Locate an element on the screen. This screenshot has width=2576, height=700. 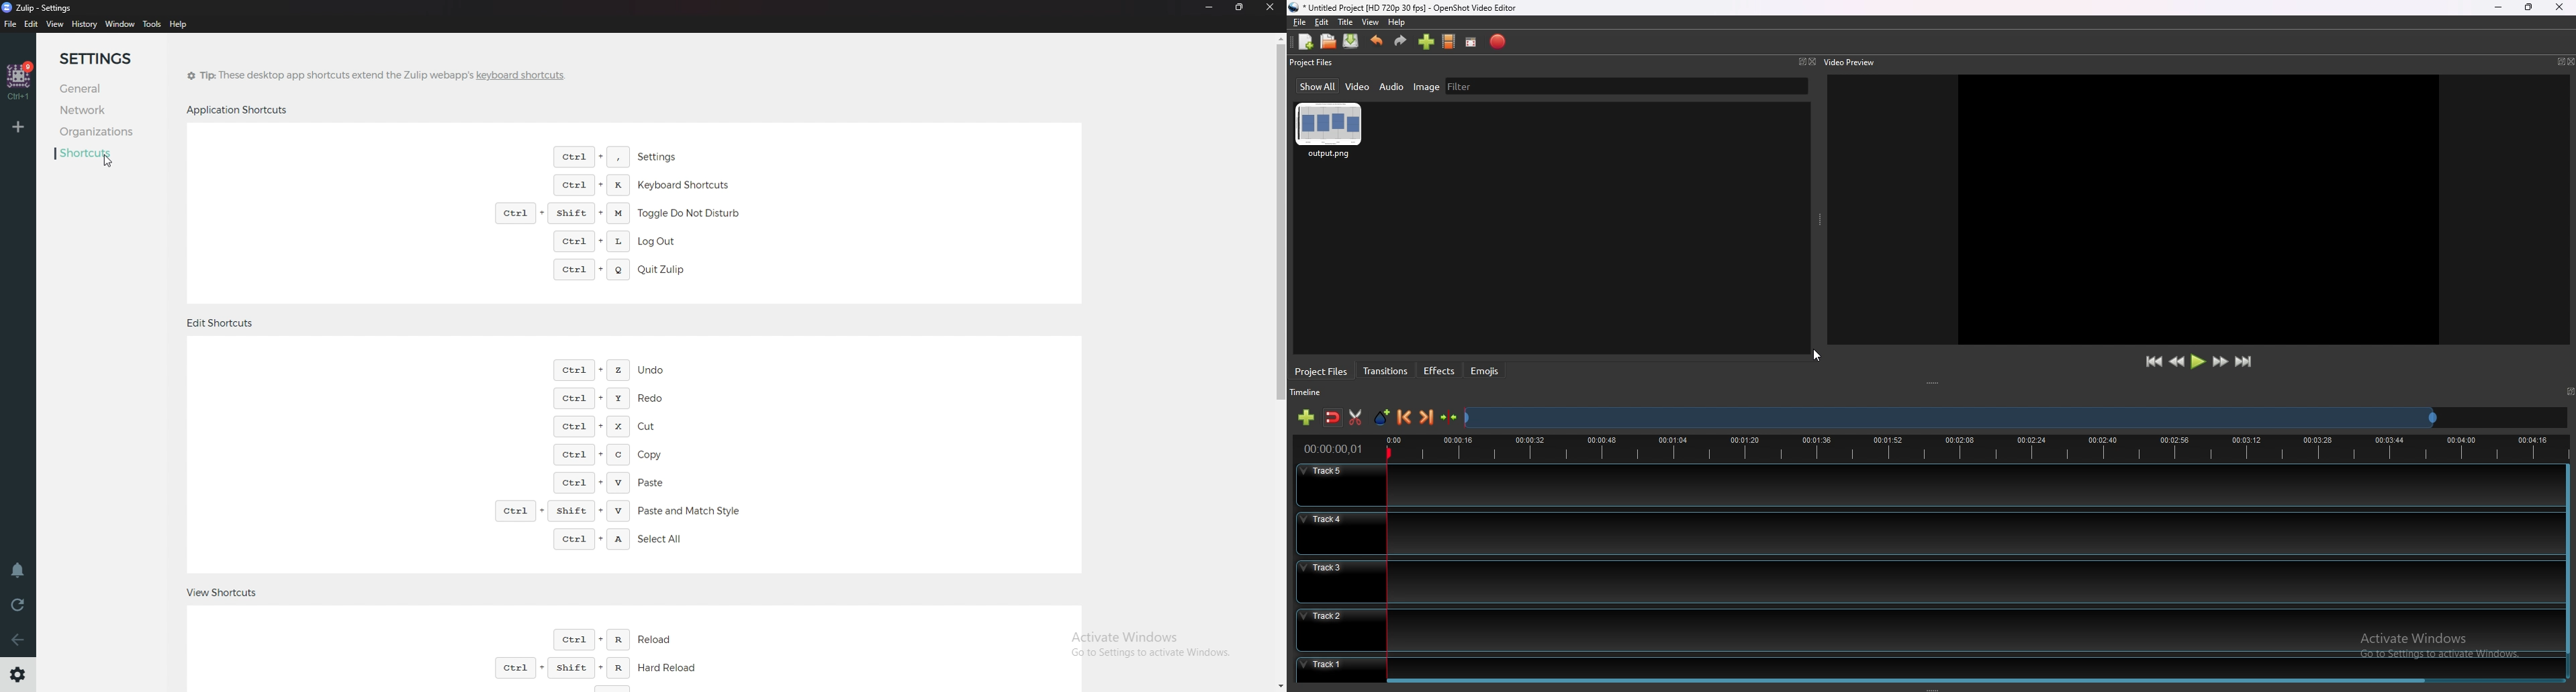
history is located at coordinates (84, 24).